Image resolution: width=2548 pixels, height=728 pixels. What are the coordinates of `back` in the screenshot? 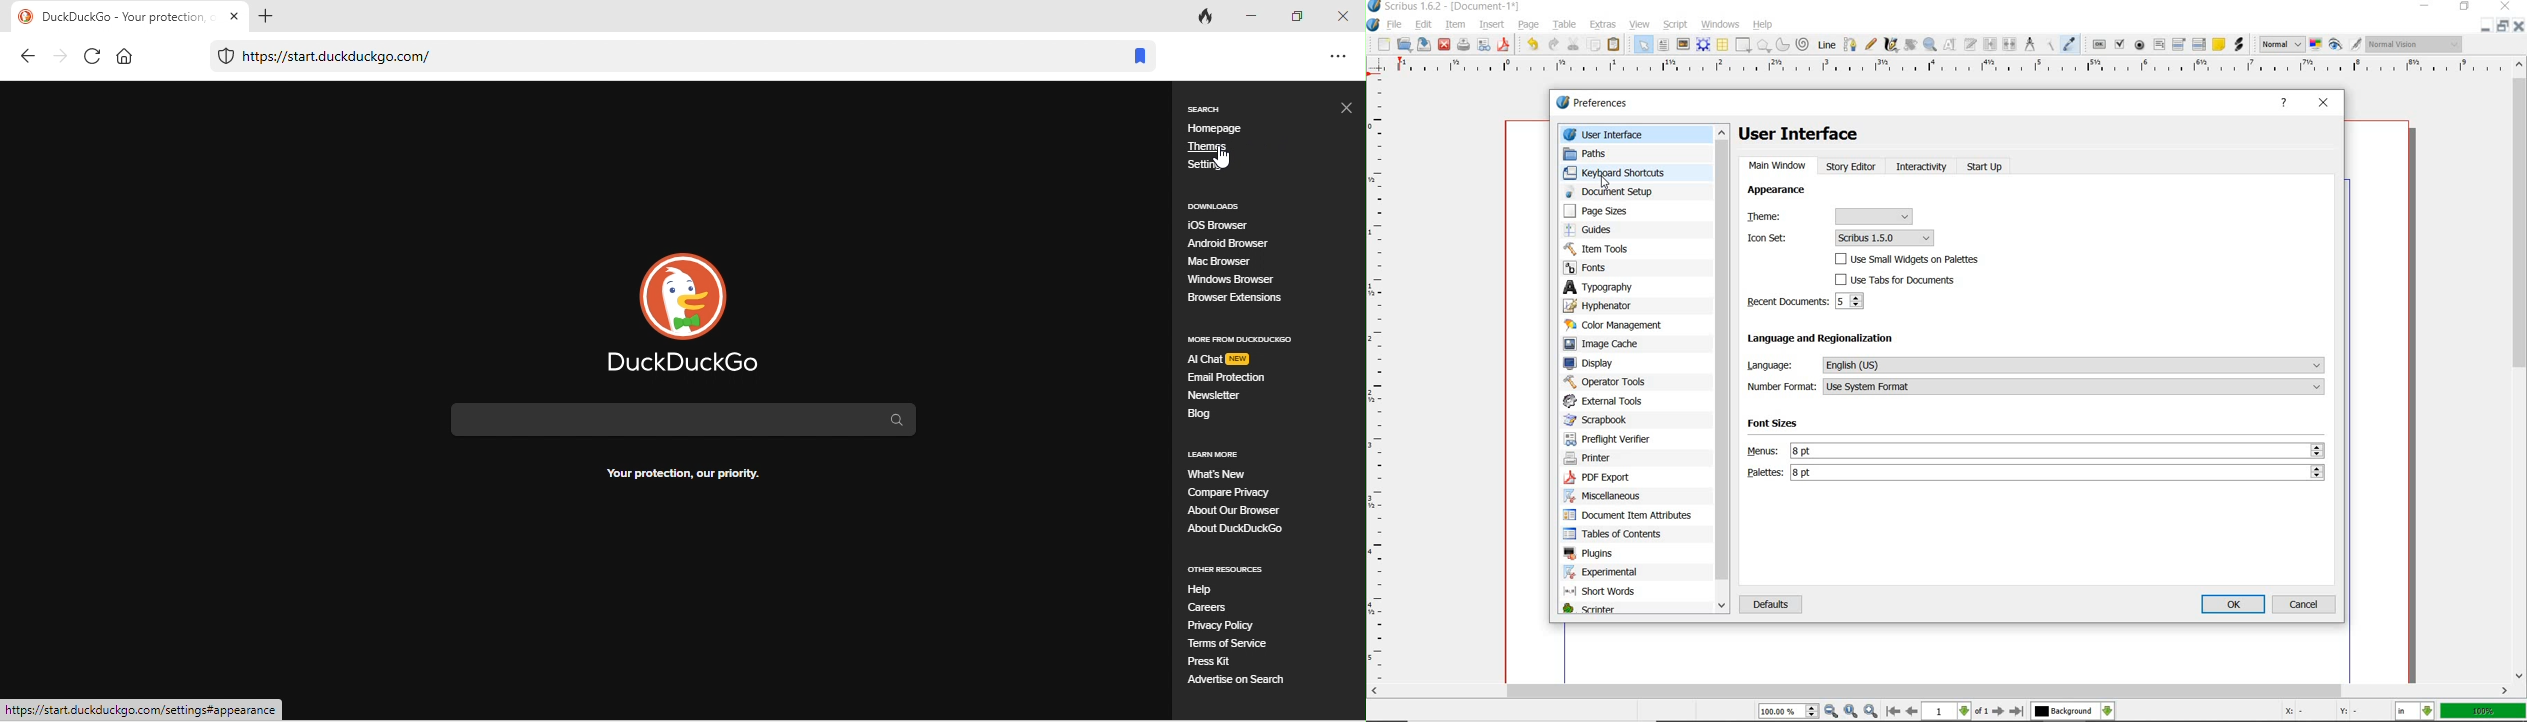 It's located at (29, 56).